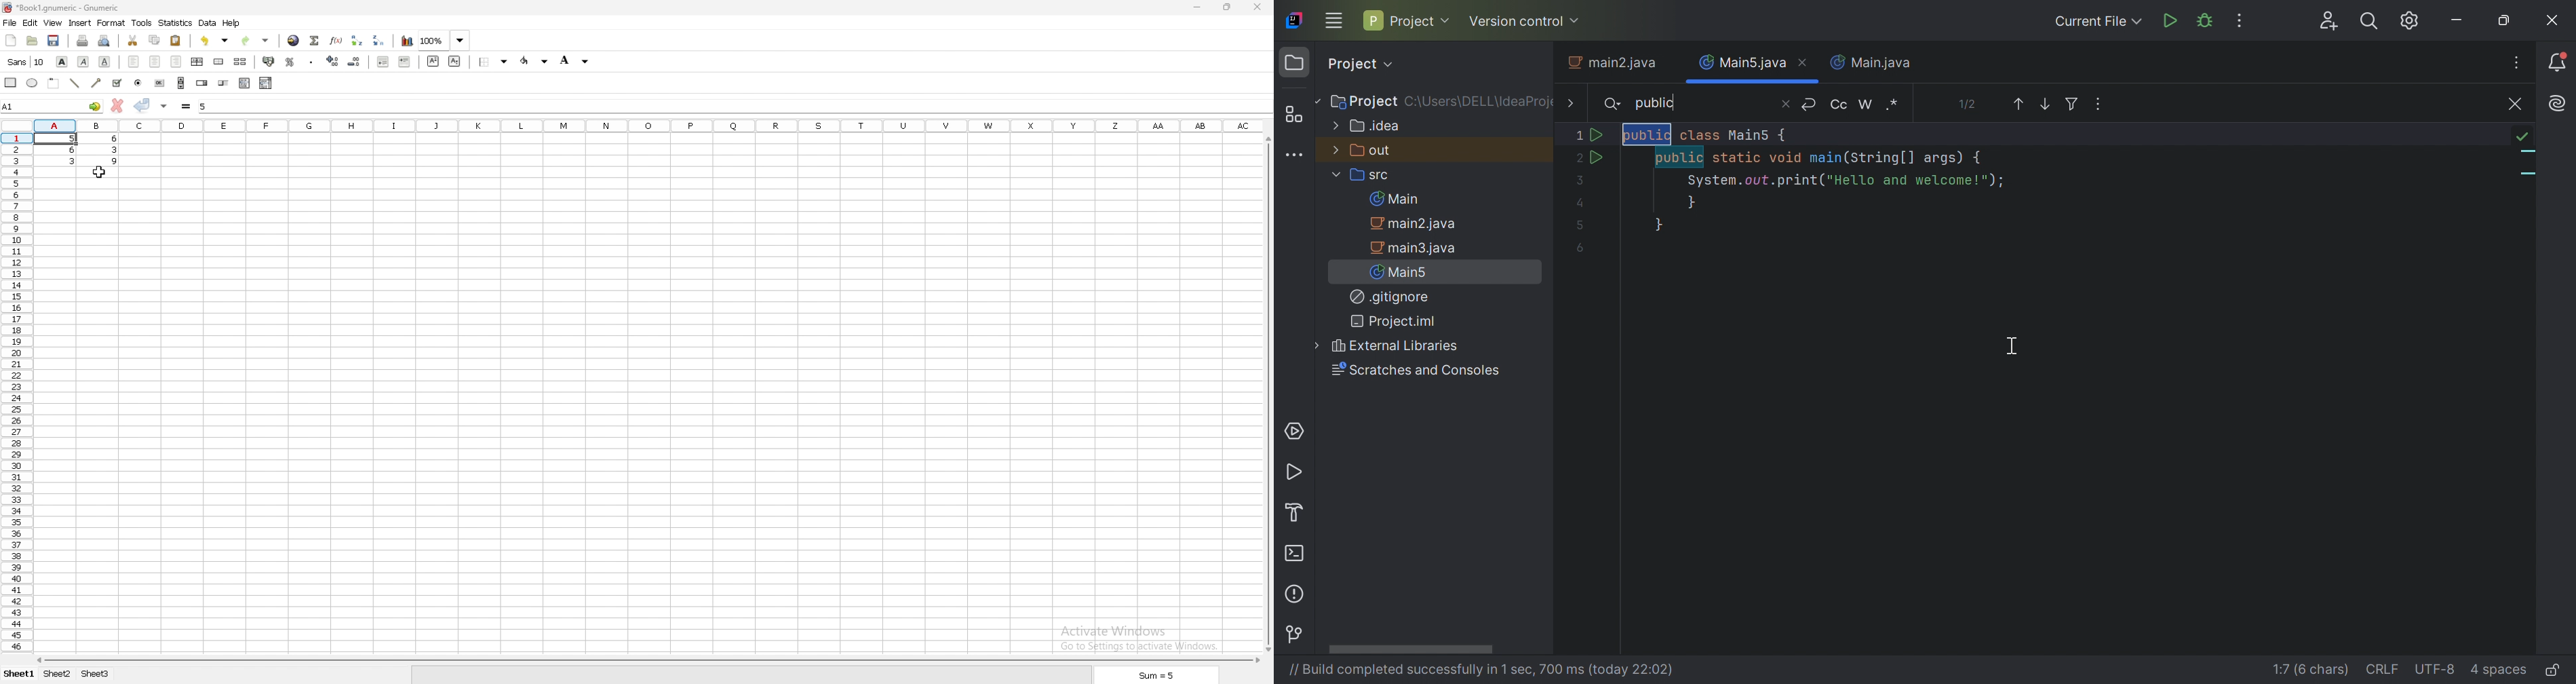 The height and width of the screenshot is (700, 2576). I want to click on accept change, so click(143, 105).